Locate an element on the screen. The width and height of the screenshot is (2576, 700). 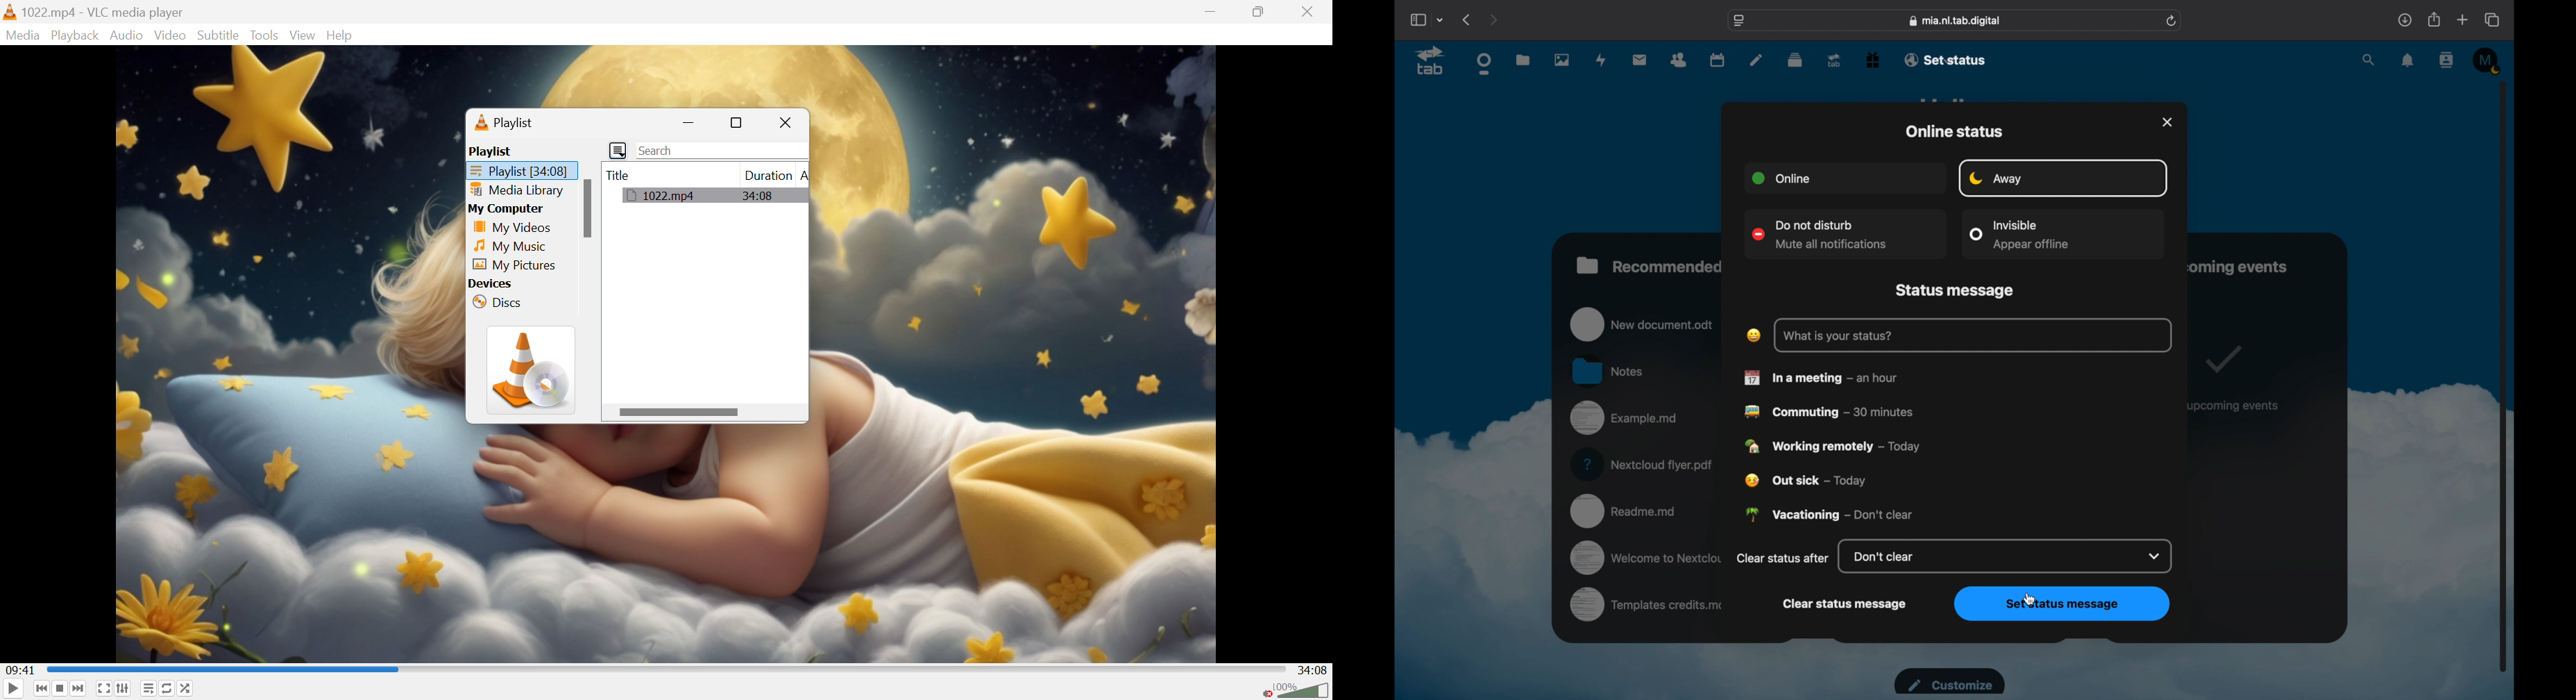
notifications is located at coordinates (2408, 61).